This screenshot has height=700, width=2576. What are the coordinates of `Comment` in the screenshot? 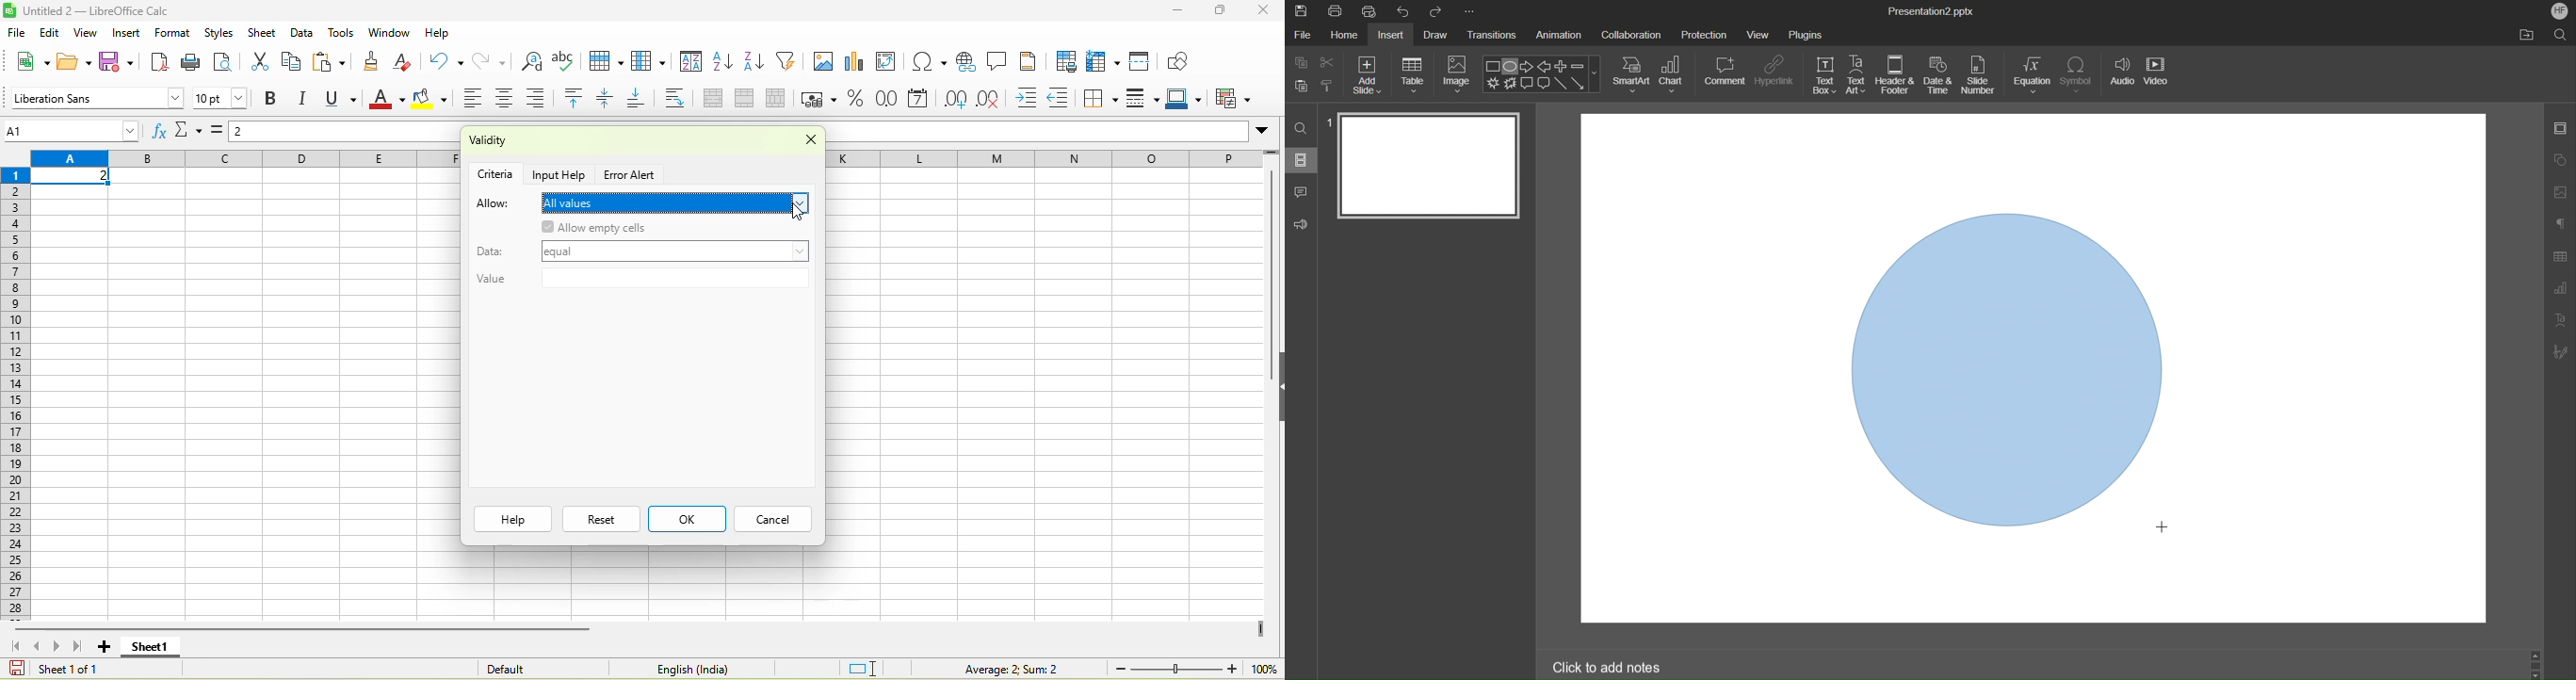 It's located at (1302, 189).